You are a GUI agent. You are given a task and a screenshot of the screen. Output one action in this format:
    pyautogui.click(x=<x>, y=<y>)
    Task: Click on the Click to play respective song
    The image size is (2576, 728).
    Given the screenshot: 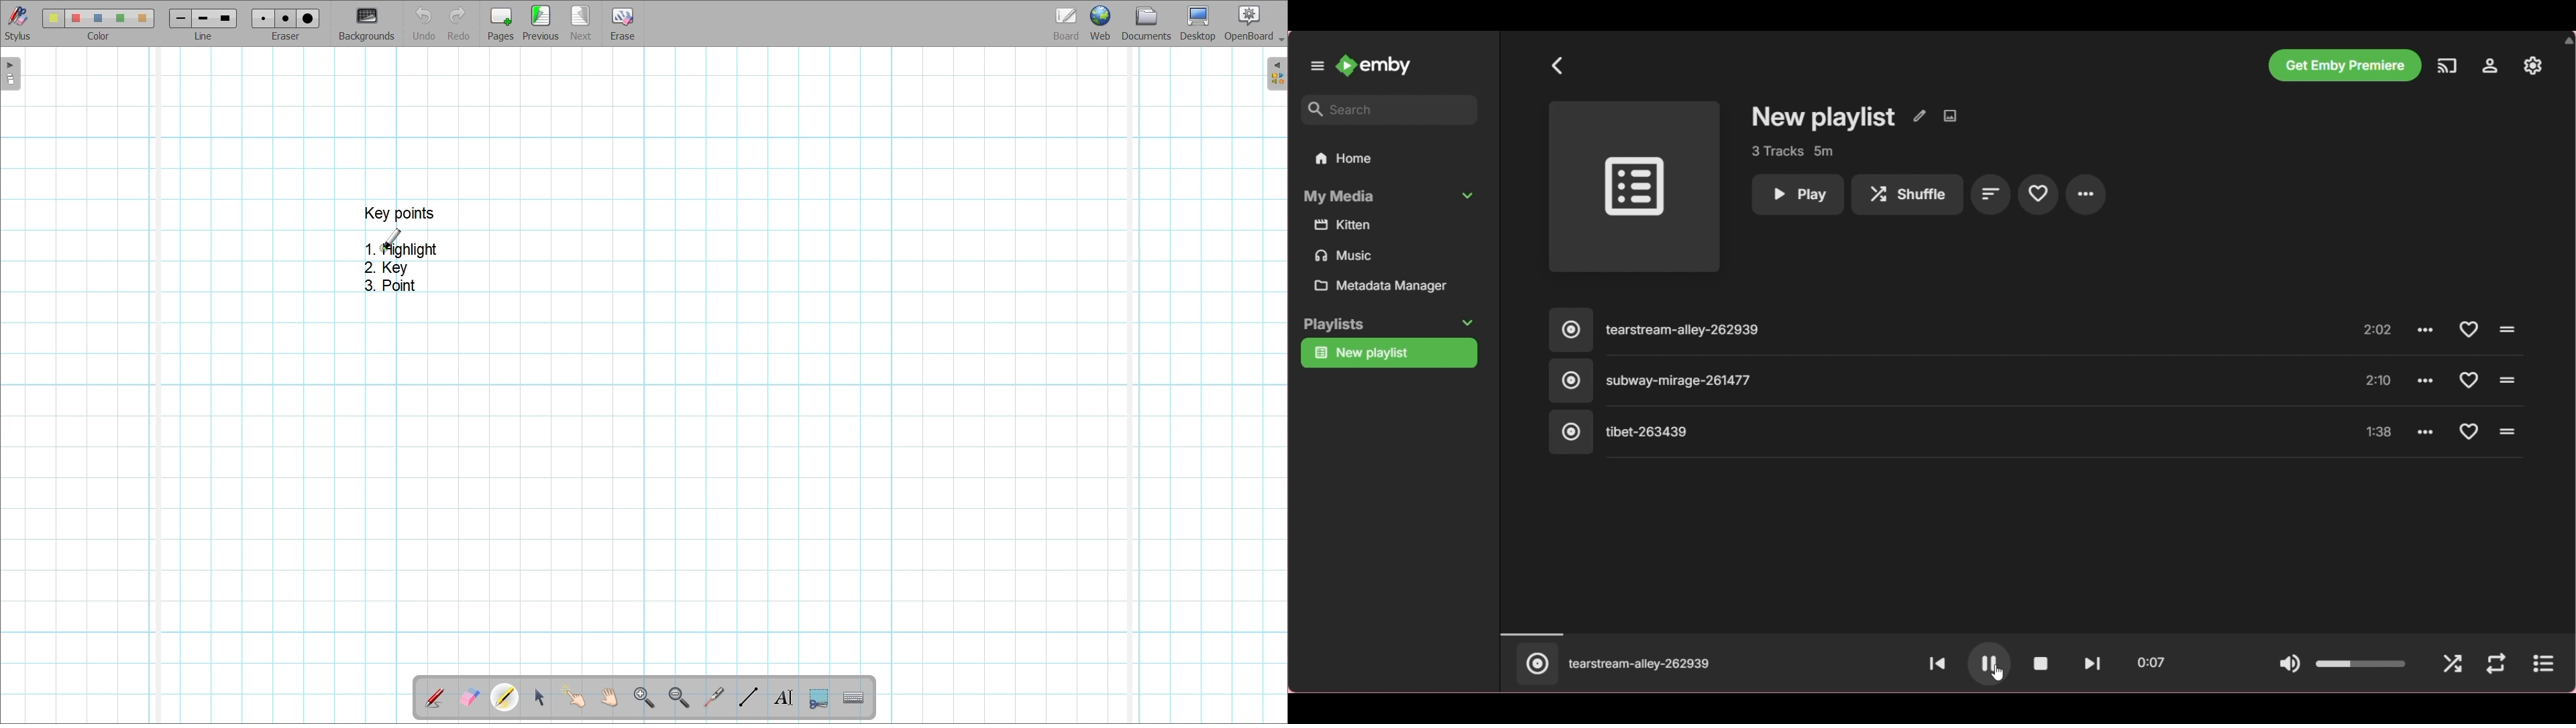 What is the action you would take?
    pyautogui.click(x=2508, y=432)
    